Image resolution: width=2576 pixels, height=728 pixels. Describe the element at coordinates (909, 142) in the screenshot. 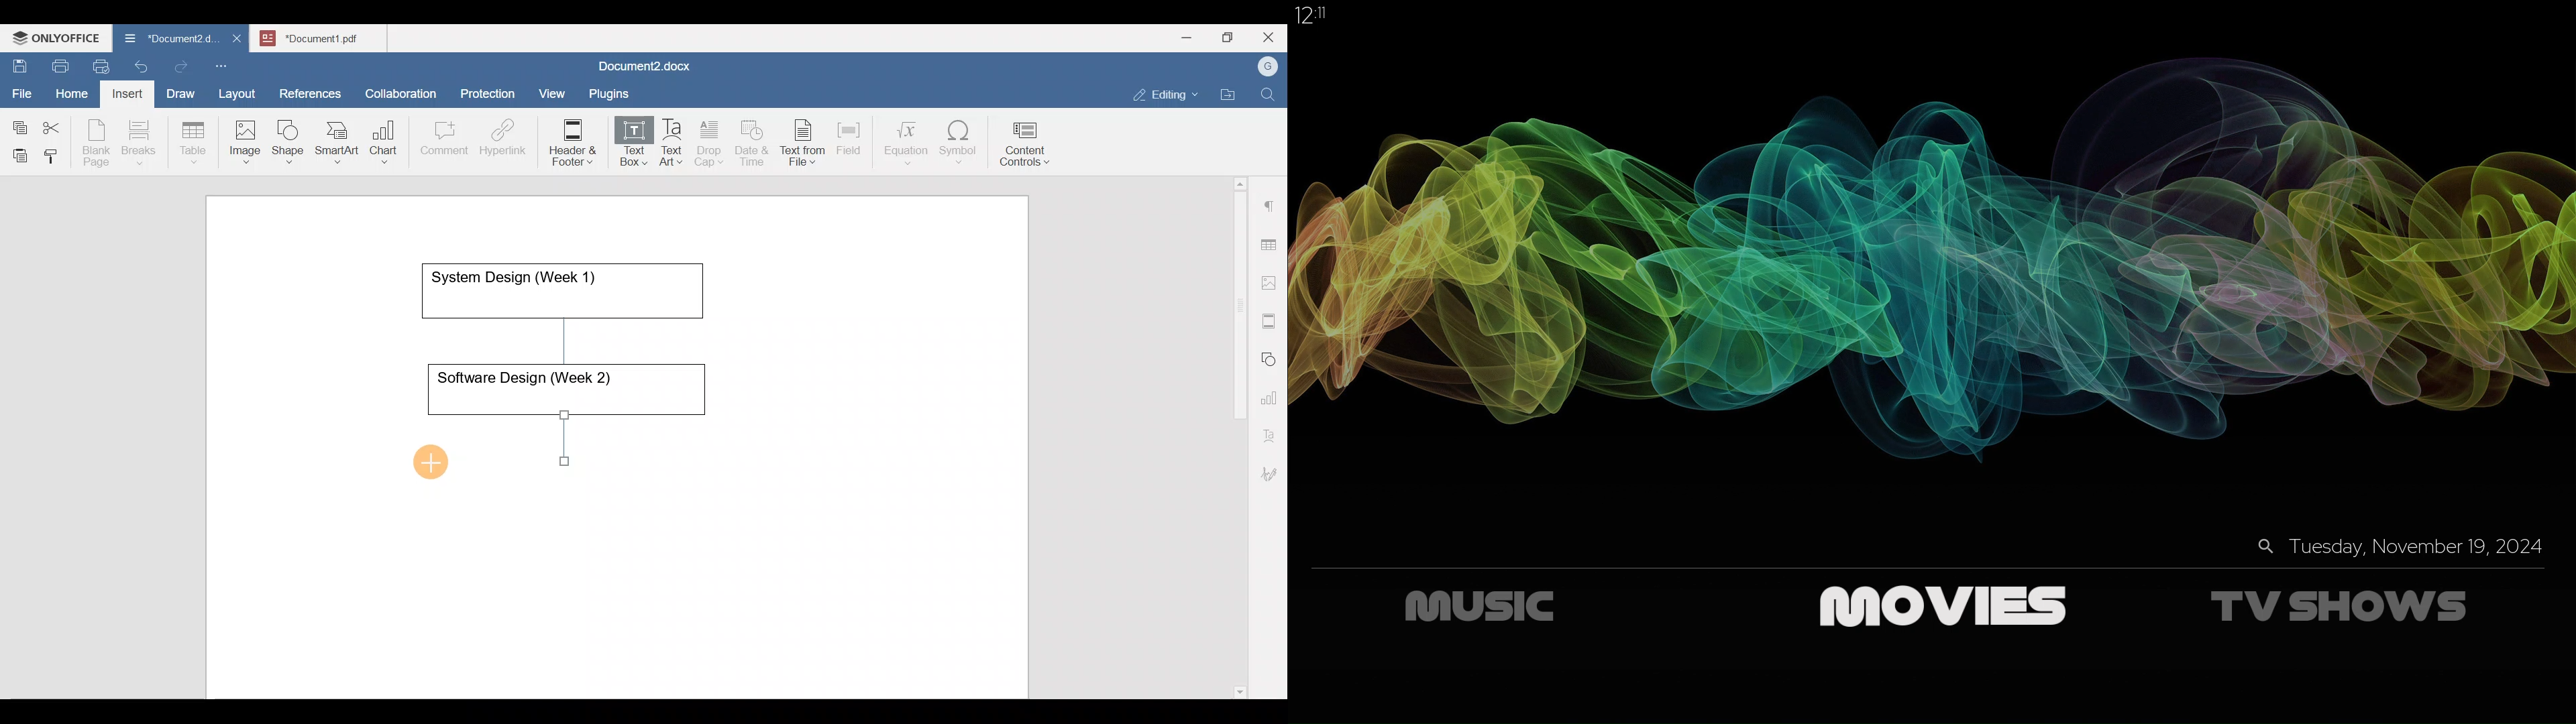

I see `Equation` at that location.